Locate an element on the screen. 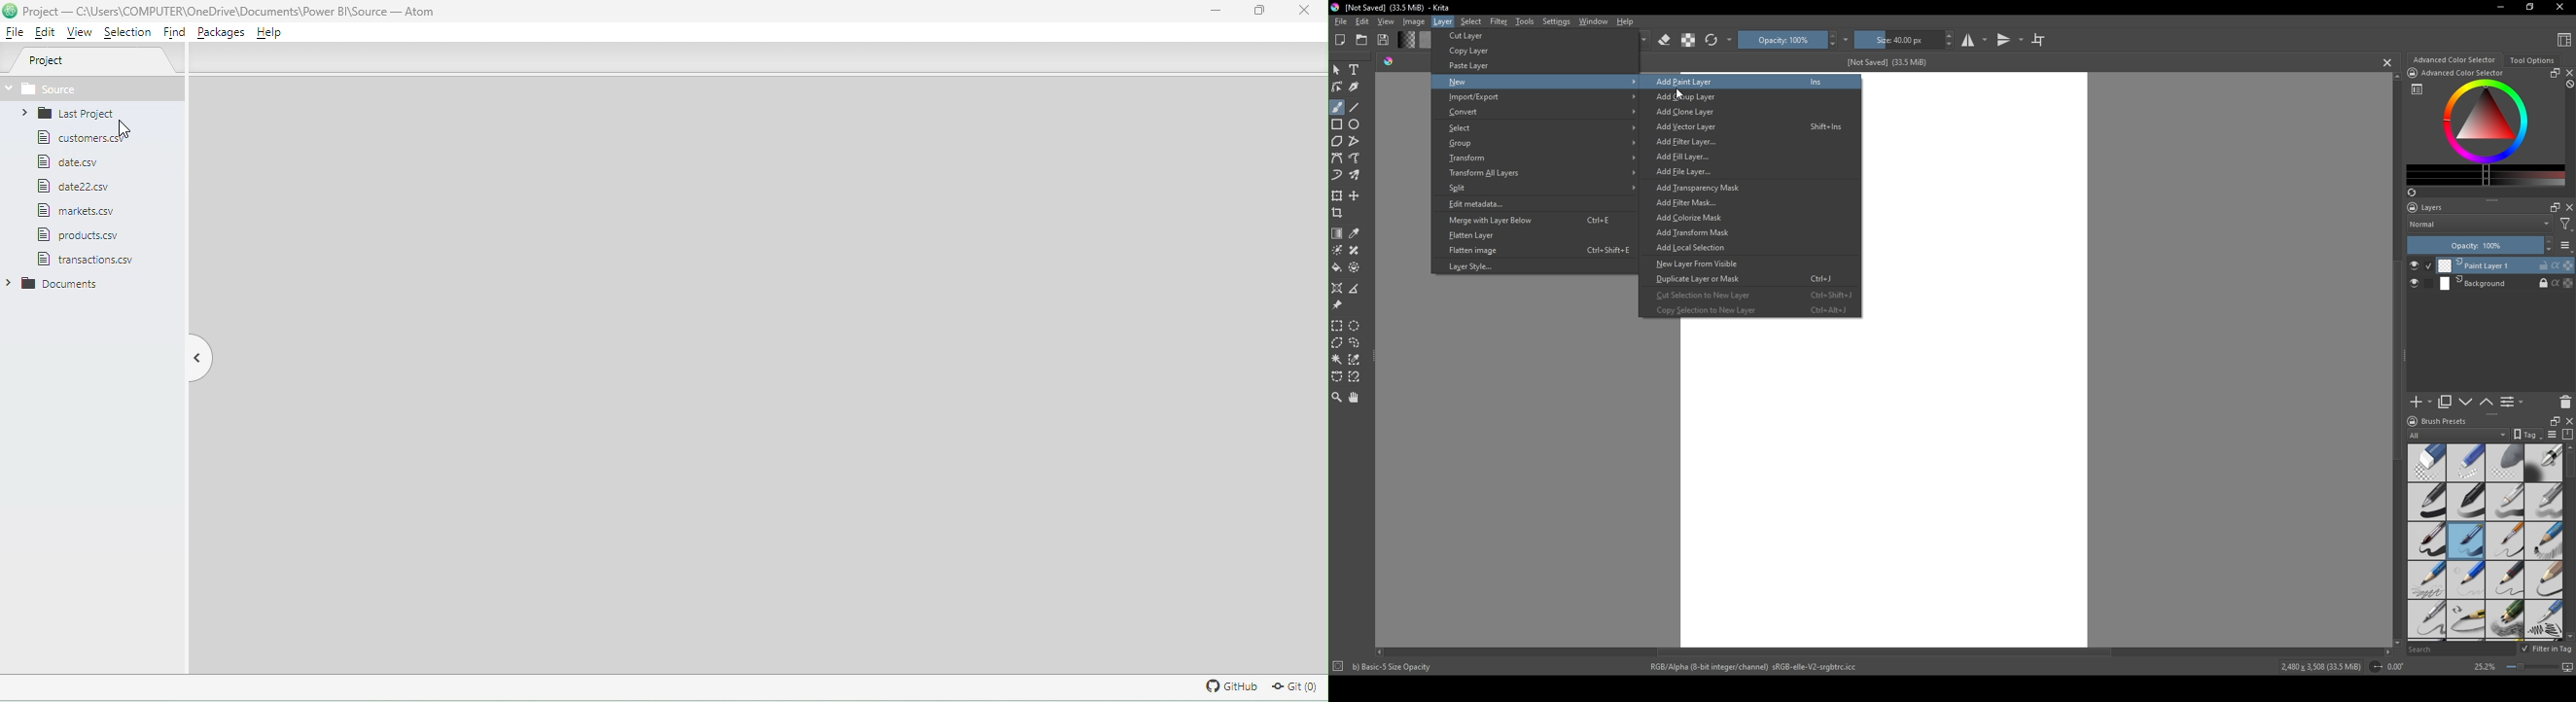  2,480 x 3,508 (33.5 MiB) is located at coordinates (2319, 668).